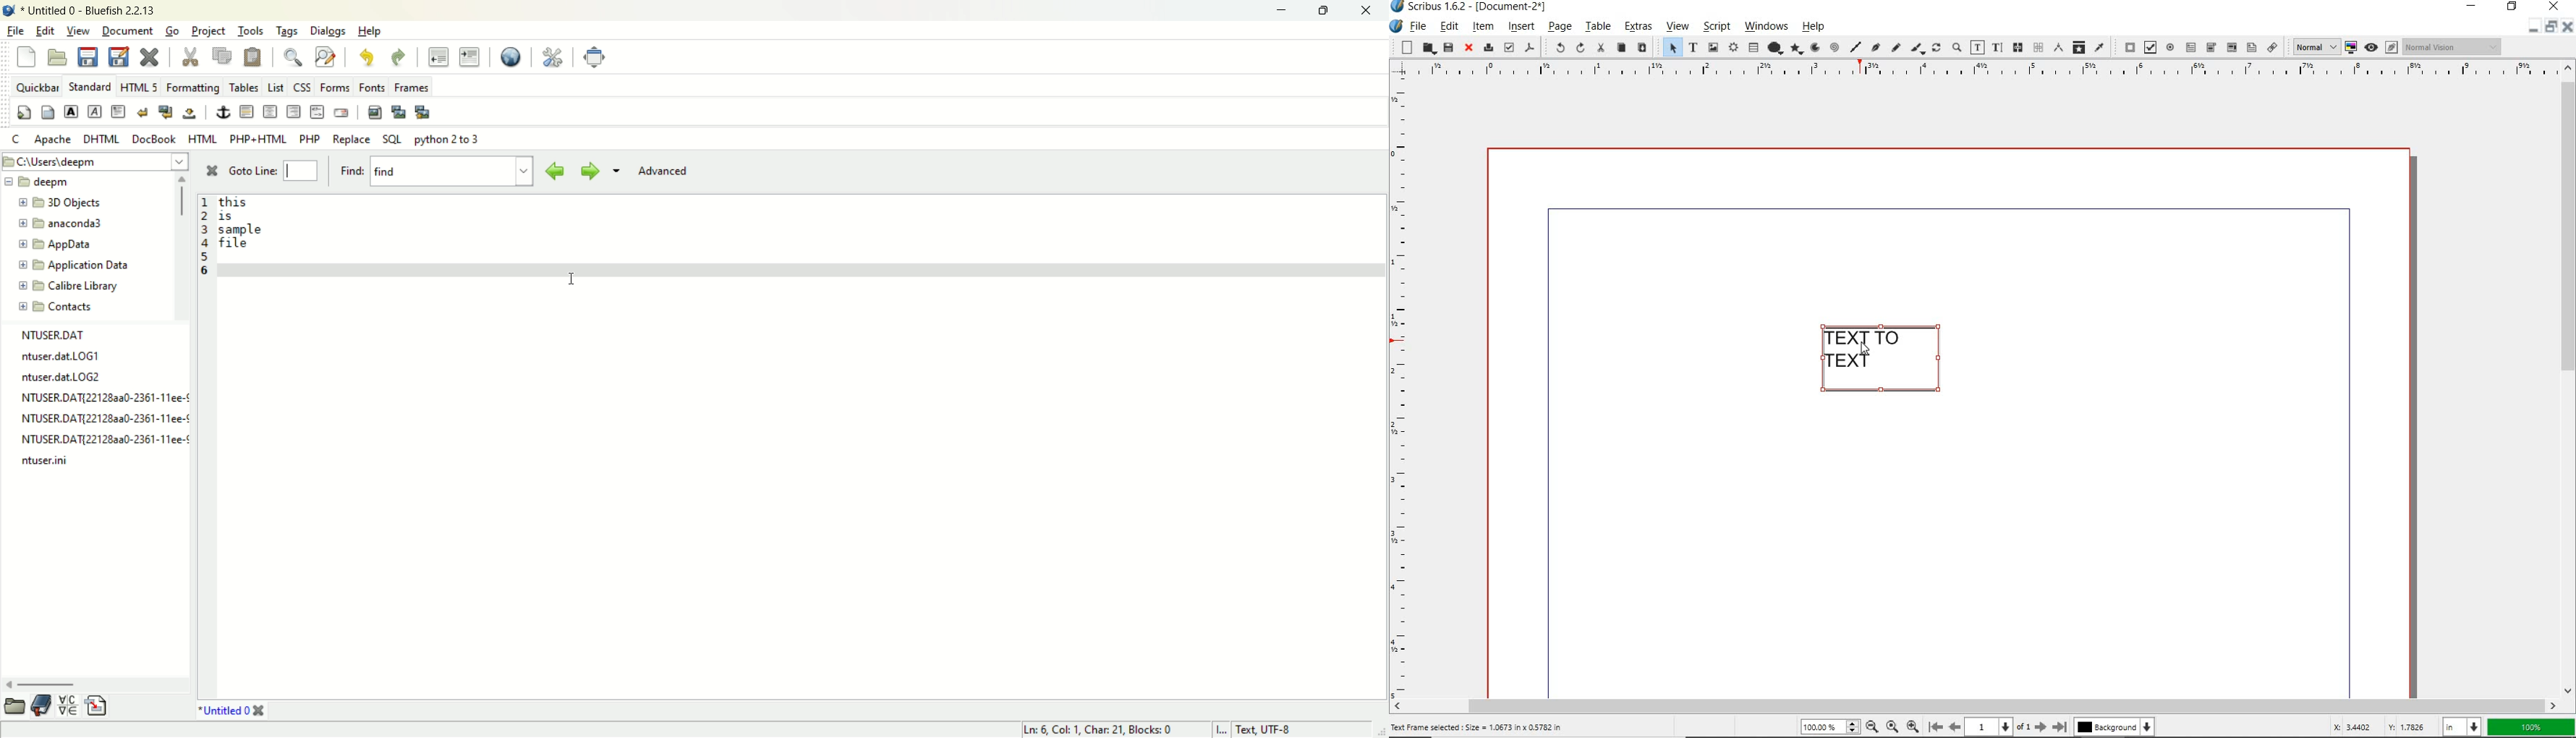  I want to click on line, so click(1855, 49).